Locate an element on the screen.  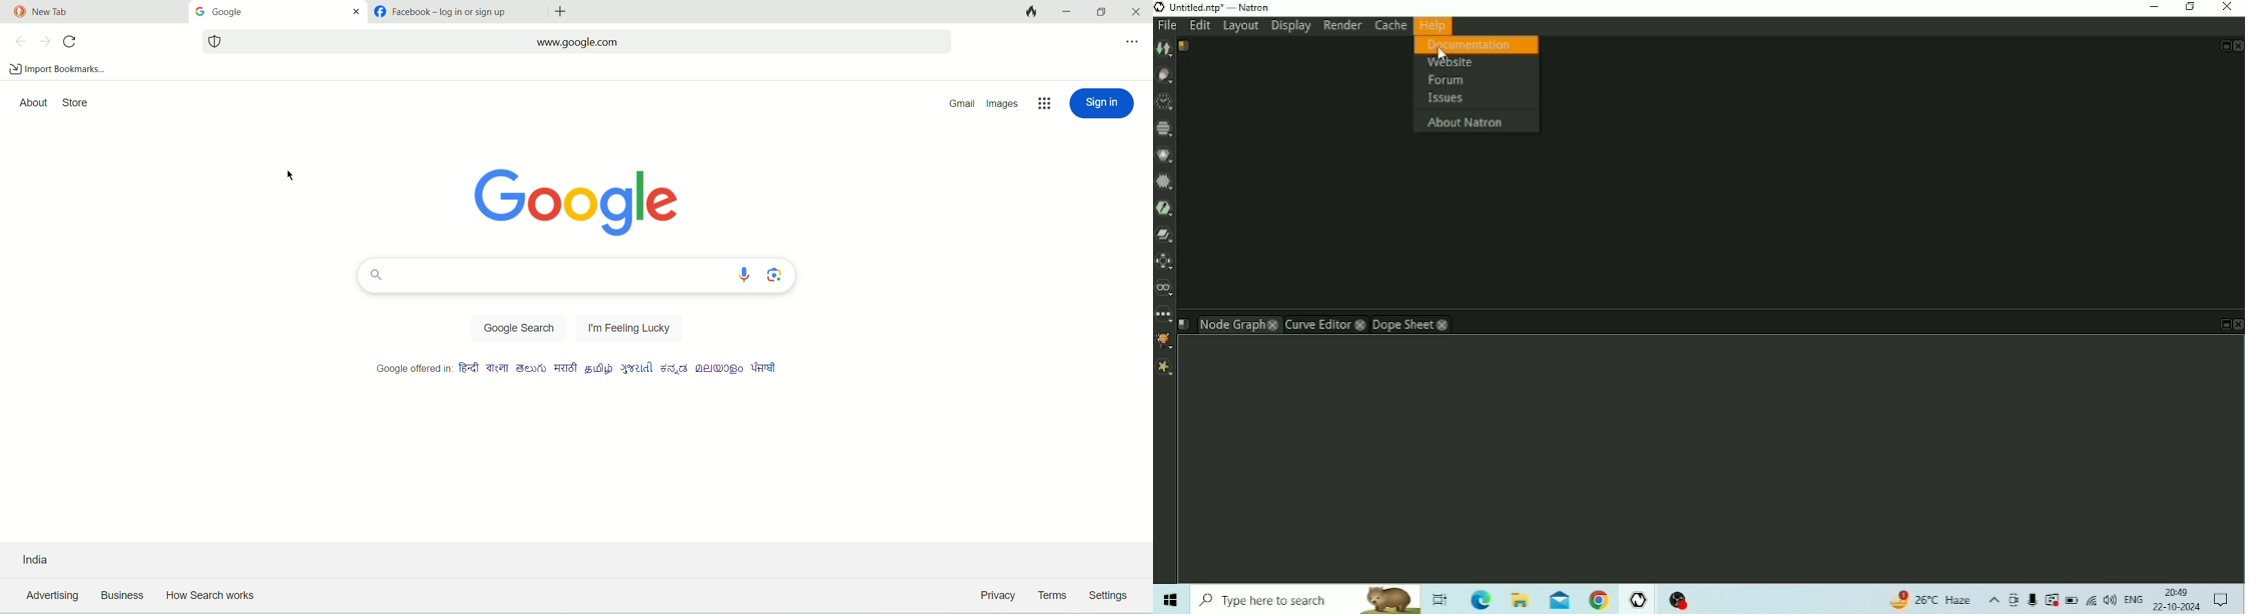
country is located at coordinates (60, 558).